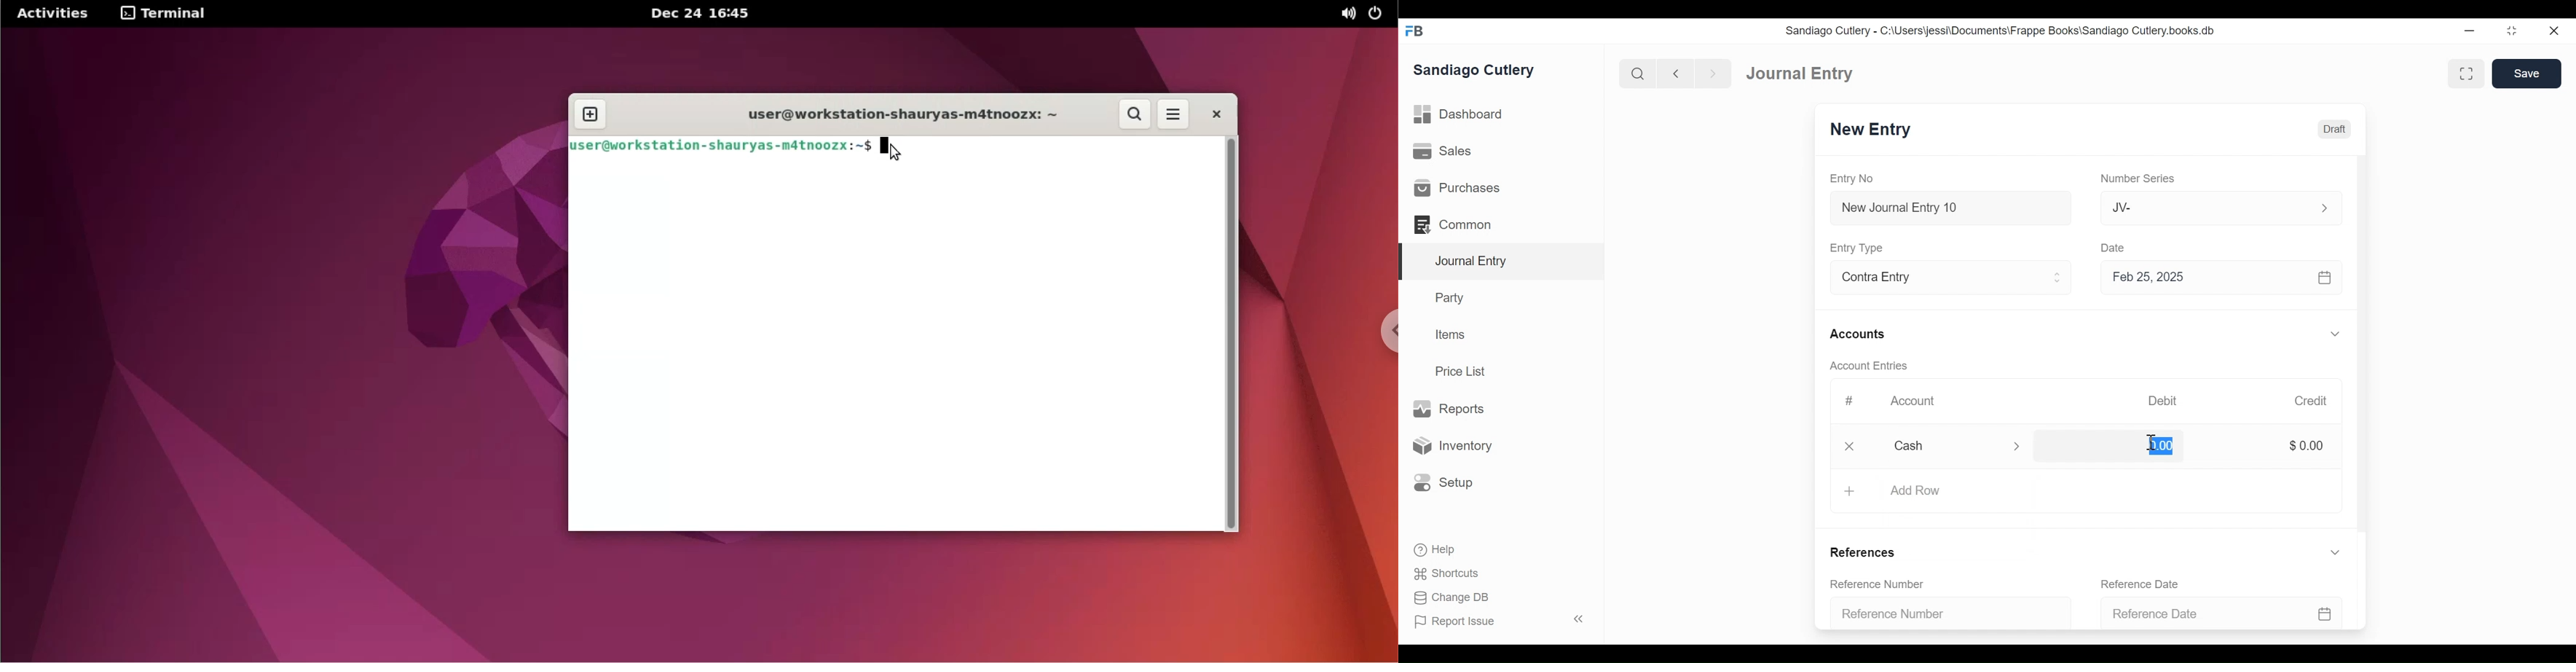 The height and width of the screenshot is (672, 2576). I want to click on Accounts, so click(1860, 334).